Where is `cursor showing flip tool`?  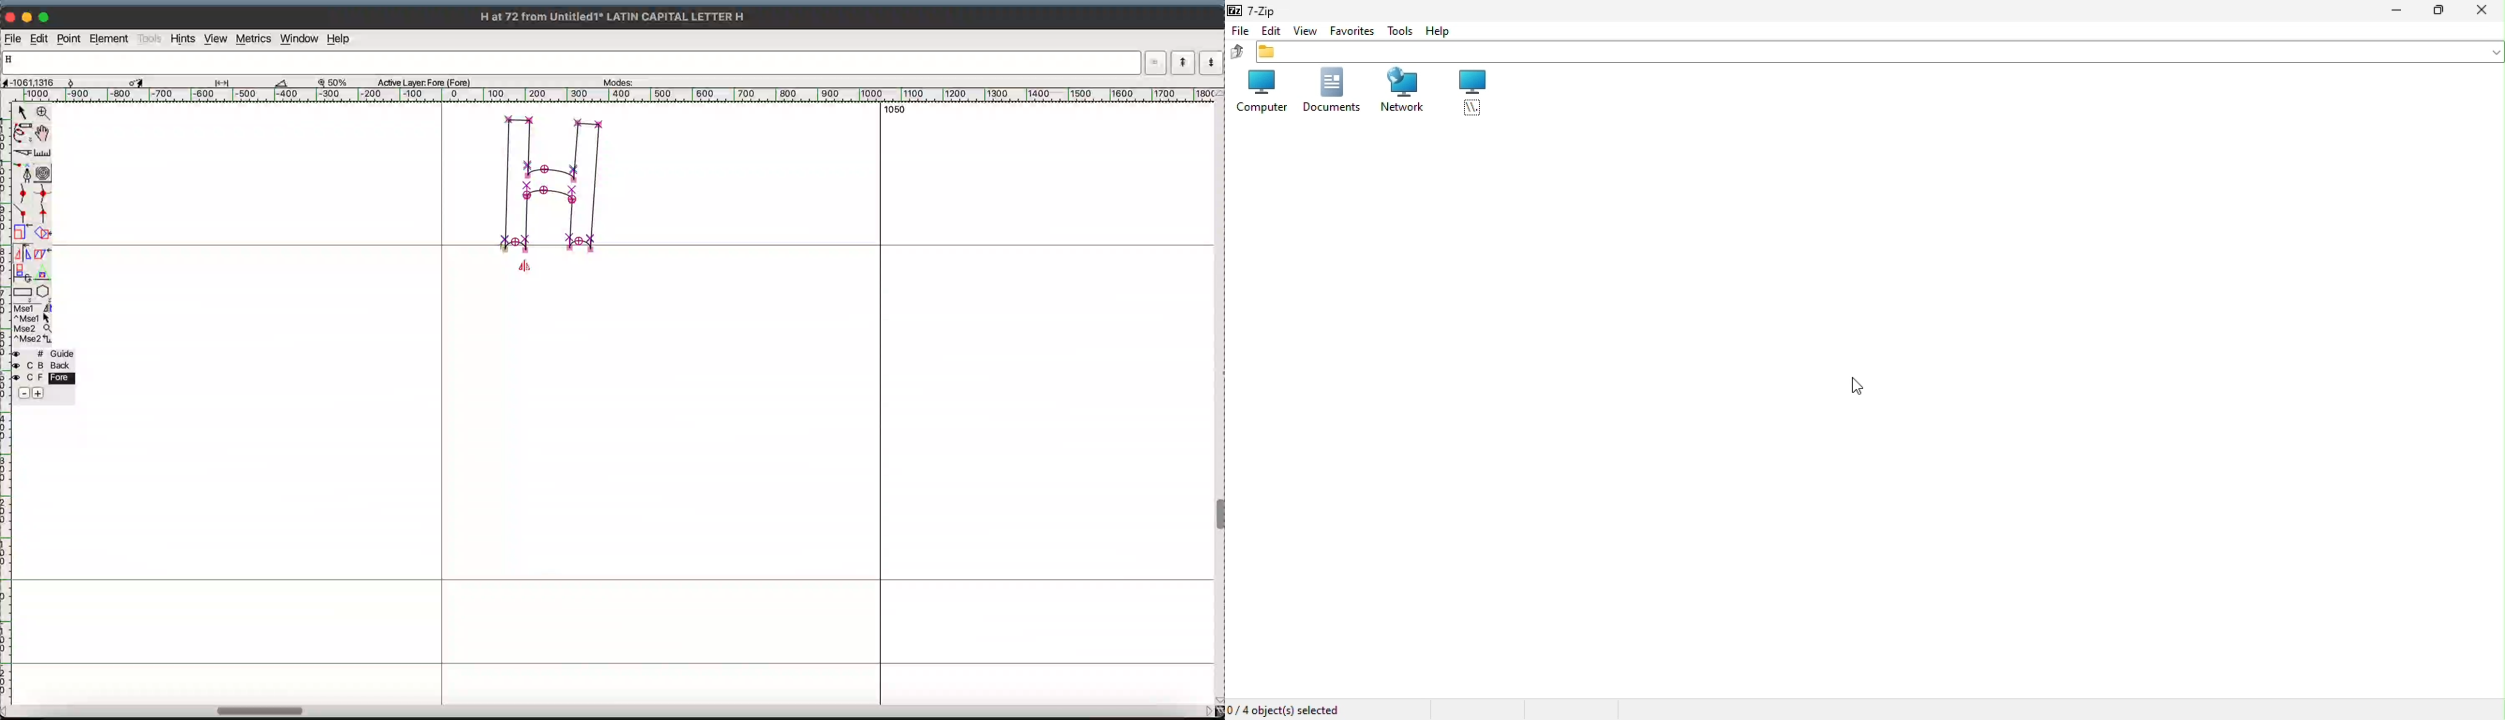 cursor showing flip tool is located at coordinates (524, 268).